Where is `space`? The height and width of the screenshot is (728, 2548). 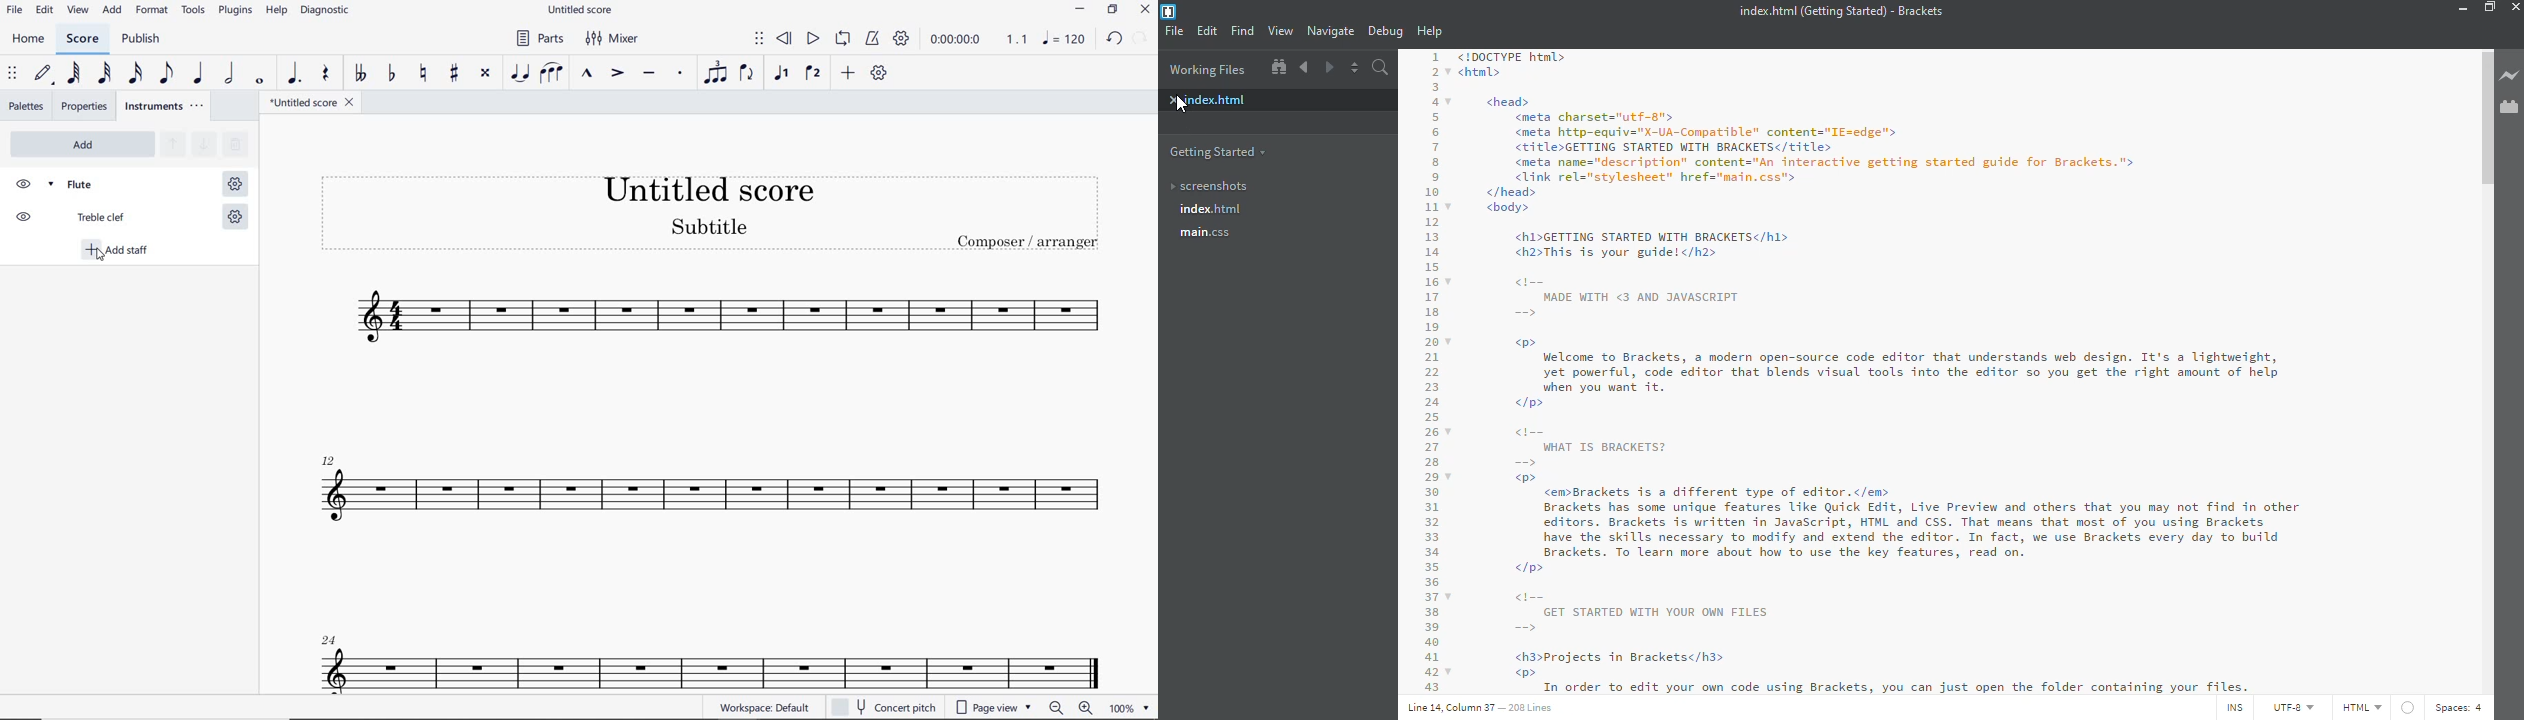
space is located at coordinates (2463, 707).